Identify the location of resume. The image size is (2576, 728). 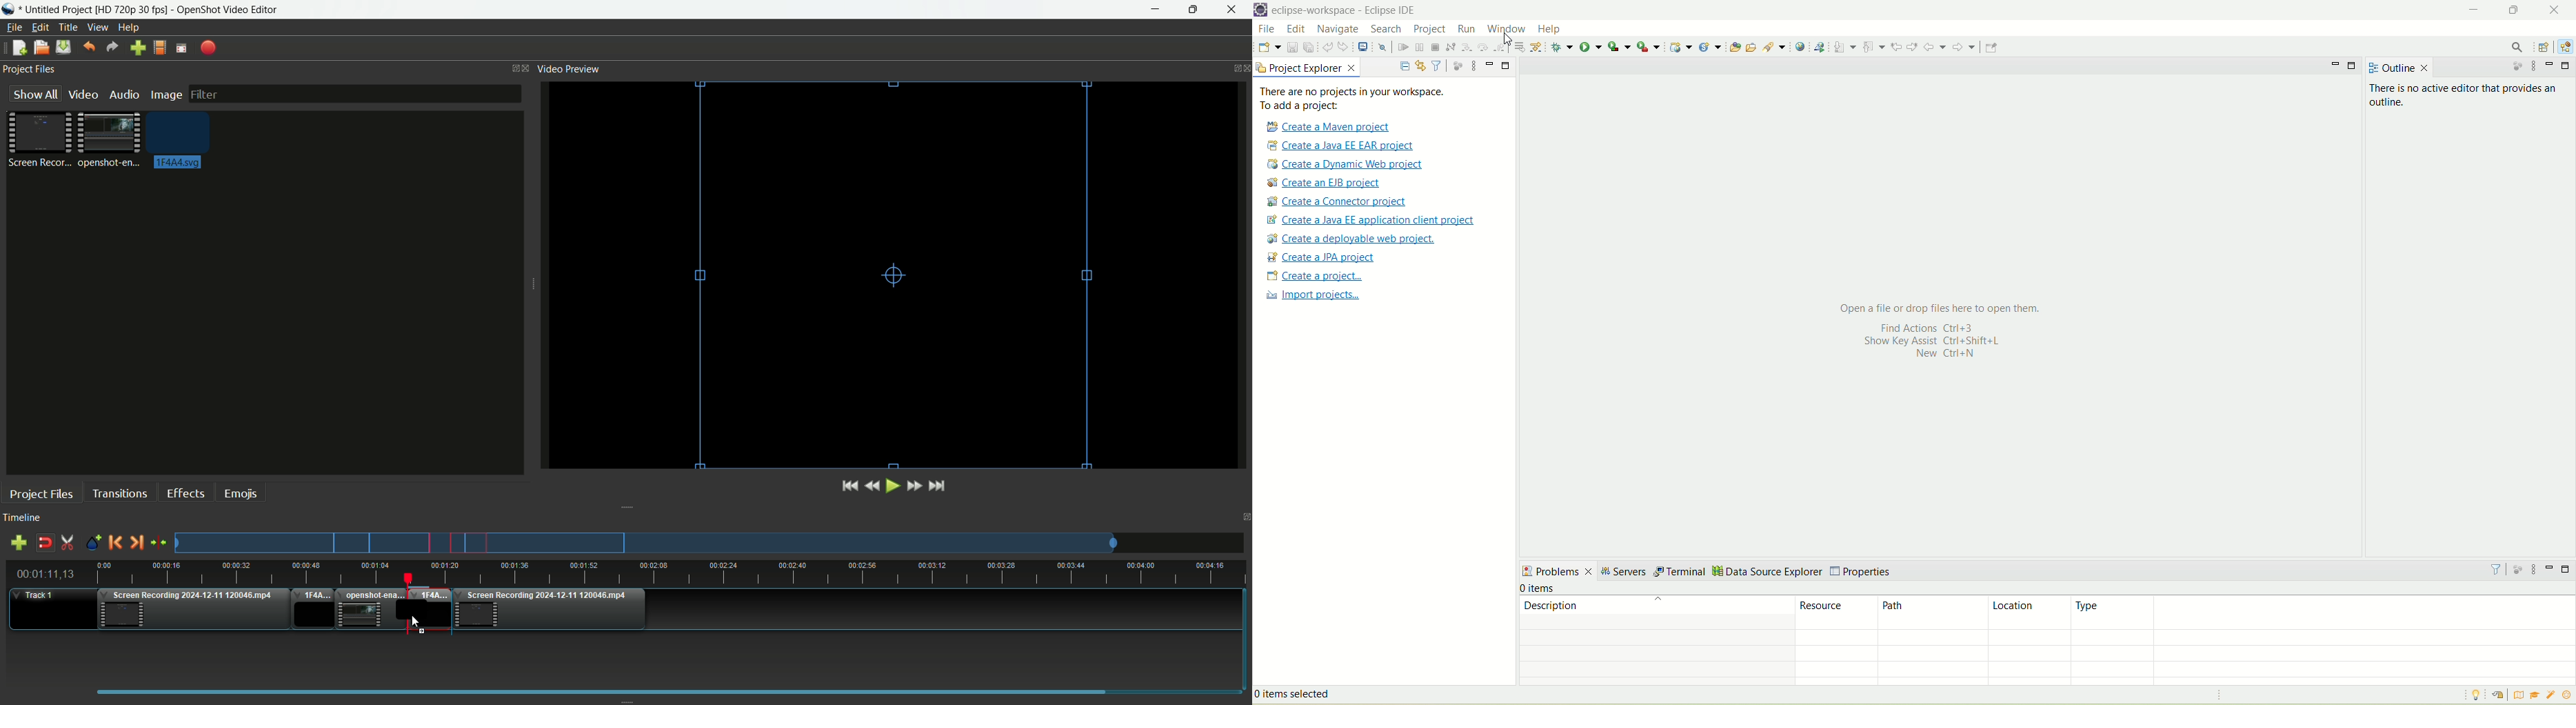
(1402, 49).